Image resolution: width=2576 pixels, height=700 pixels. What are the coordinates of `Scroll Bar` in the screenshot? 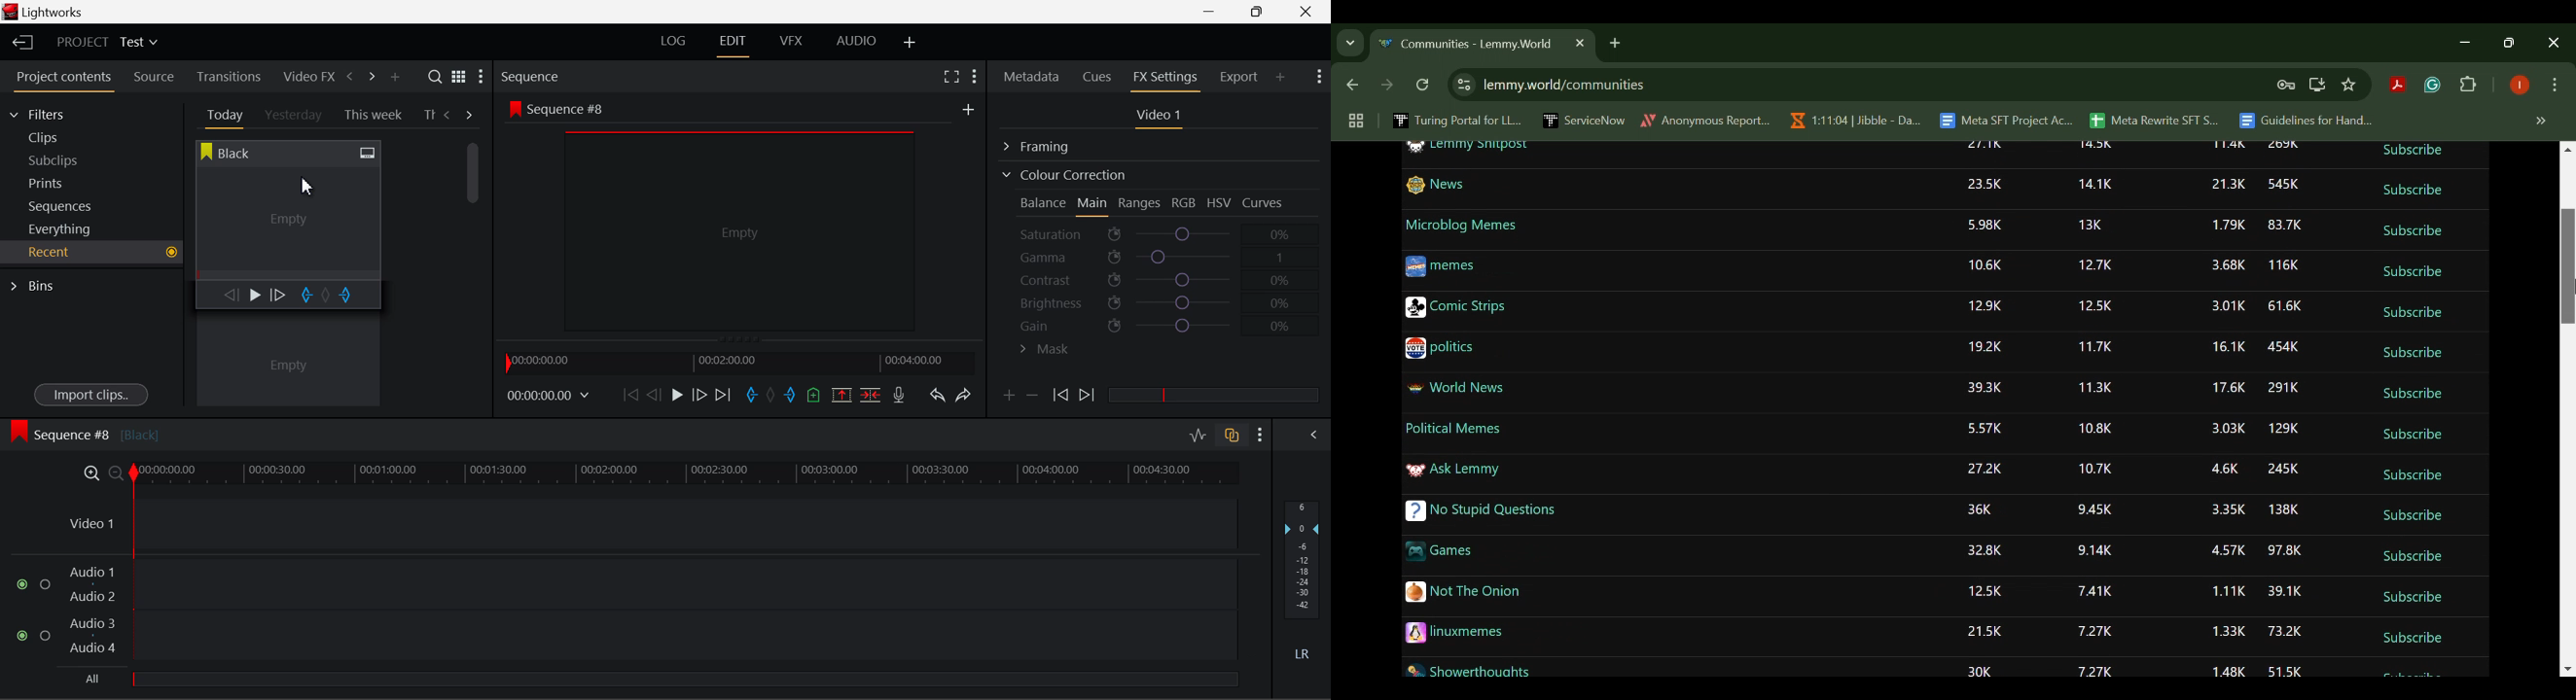 It's located at (474, 263).